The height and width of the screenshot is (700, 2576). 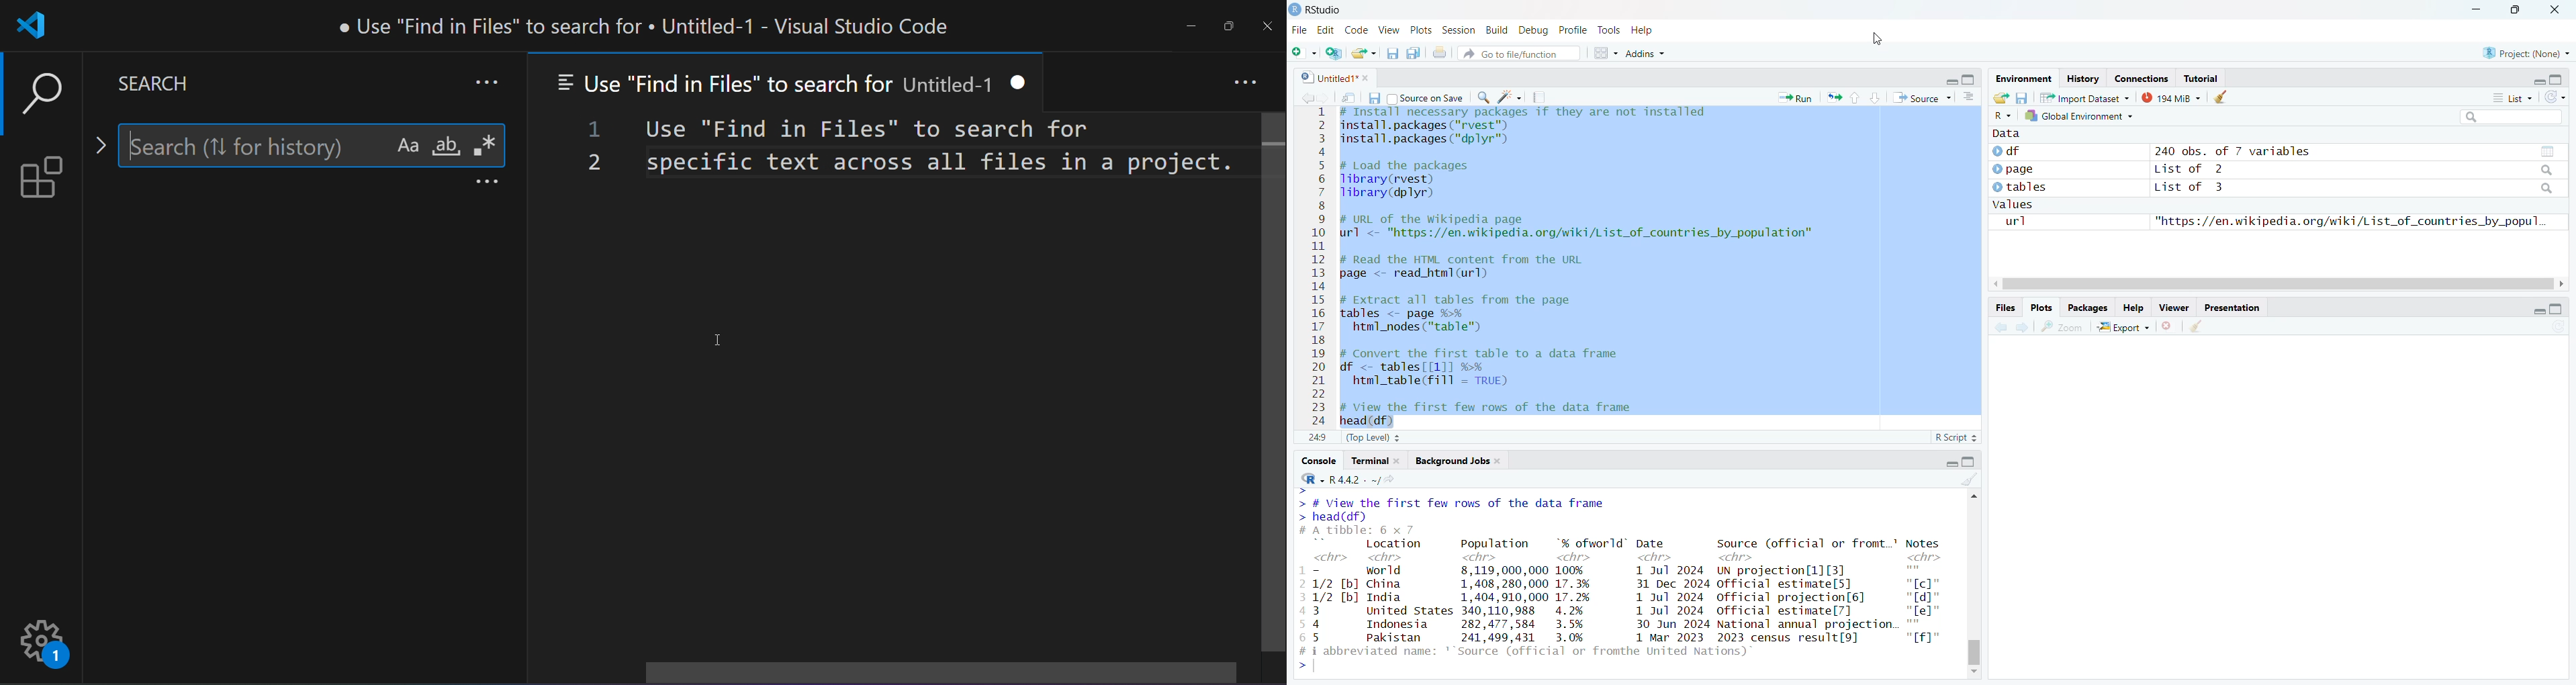 I want to click on # Read the HTML content from the URL page <- read_html (url), so click(x=1470, y=267).